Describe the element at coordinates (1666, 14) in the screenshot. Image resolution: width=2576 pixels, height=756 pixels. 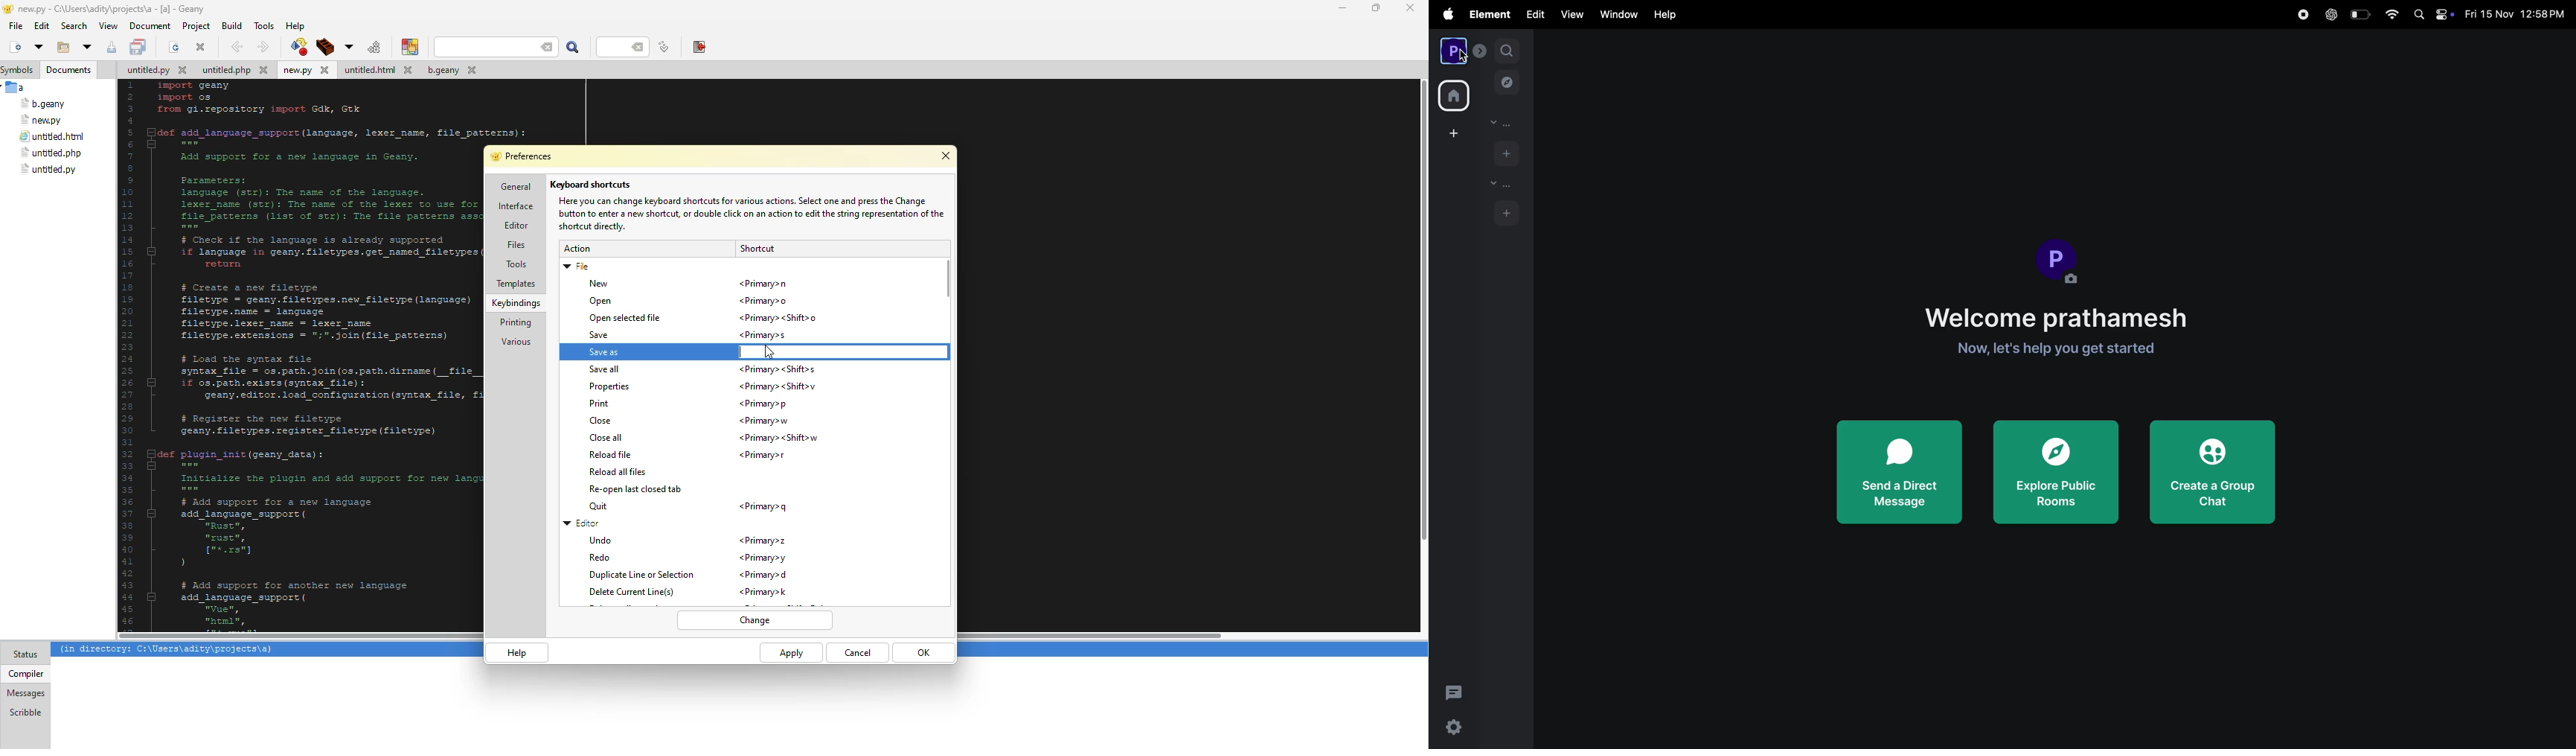
I see `Help` at that location.